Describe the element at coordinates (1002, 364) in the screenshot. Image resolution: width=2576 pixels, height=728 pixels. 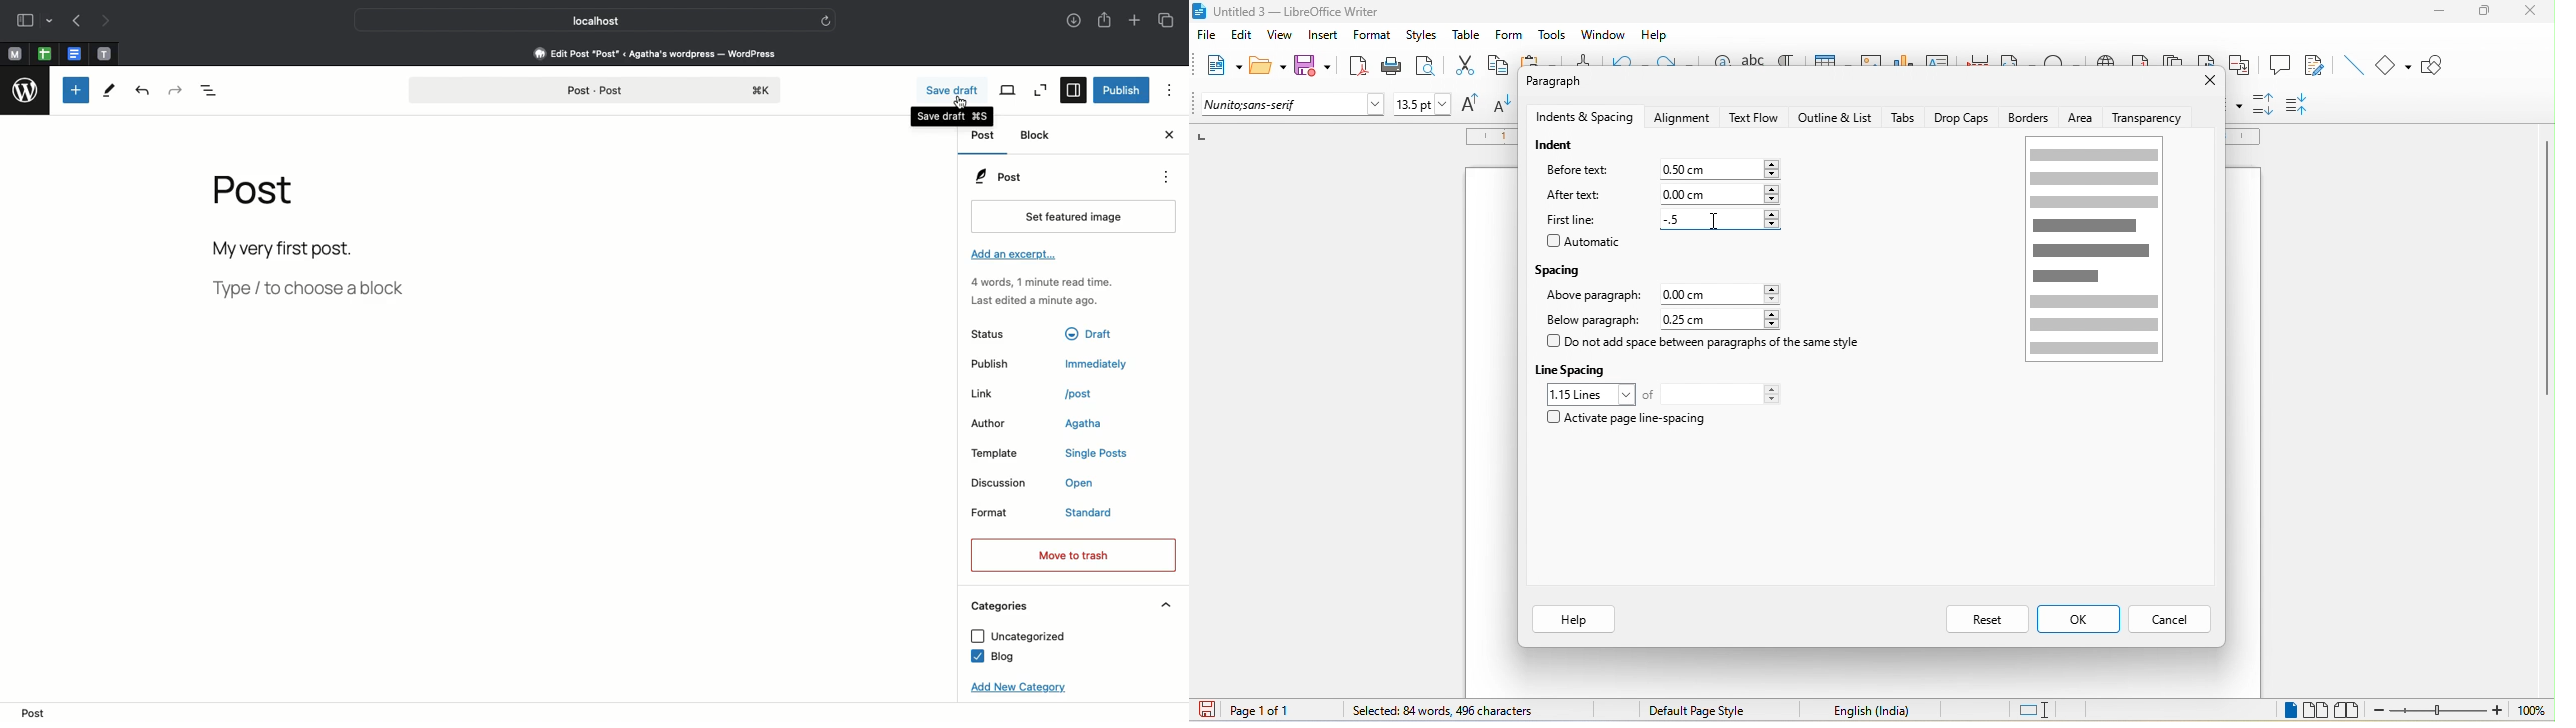
I see `Publish` at that location.